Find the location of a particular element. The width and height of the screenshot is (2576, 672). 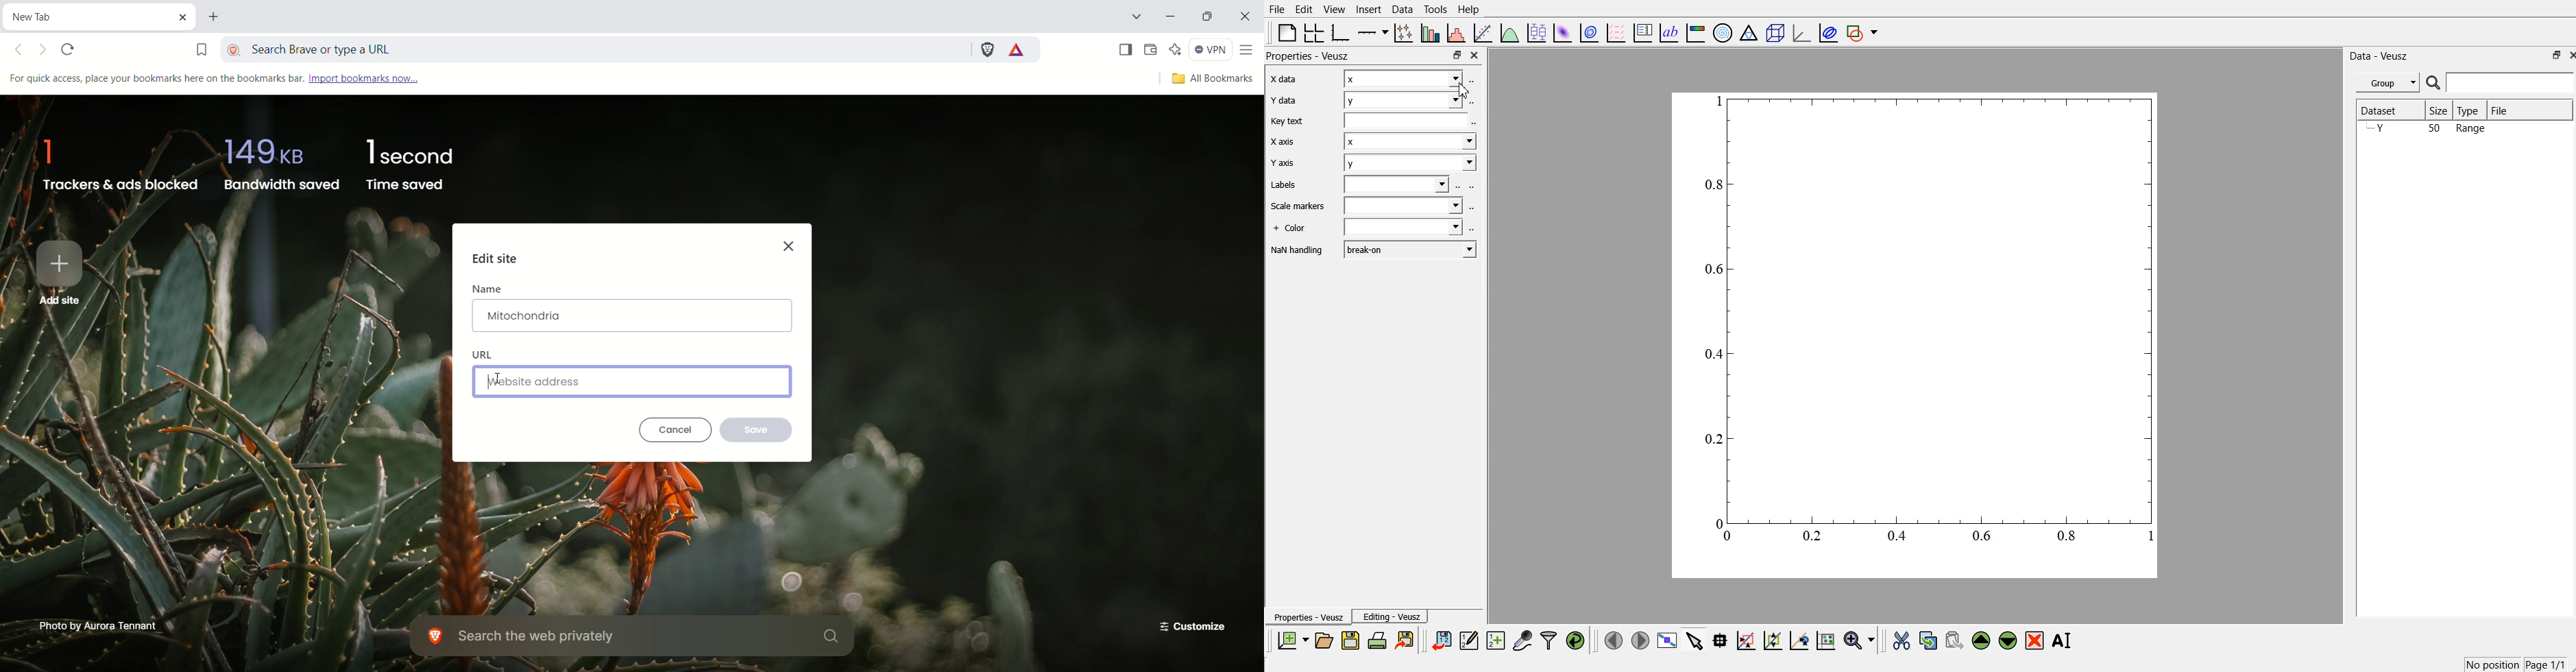

view data points full screen is located at coordinates (1665, 641).